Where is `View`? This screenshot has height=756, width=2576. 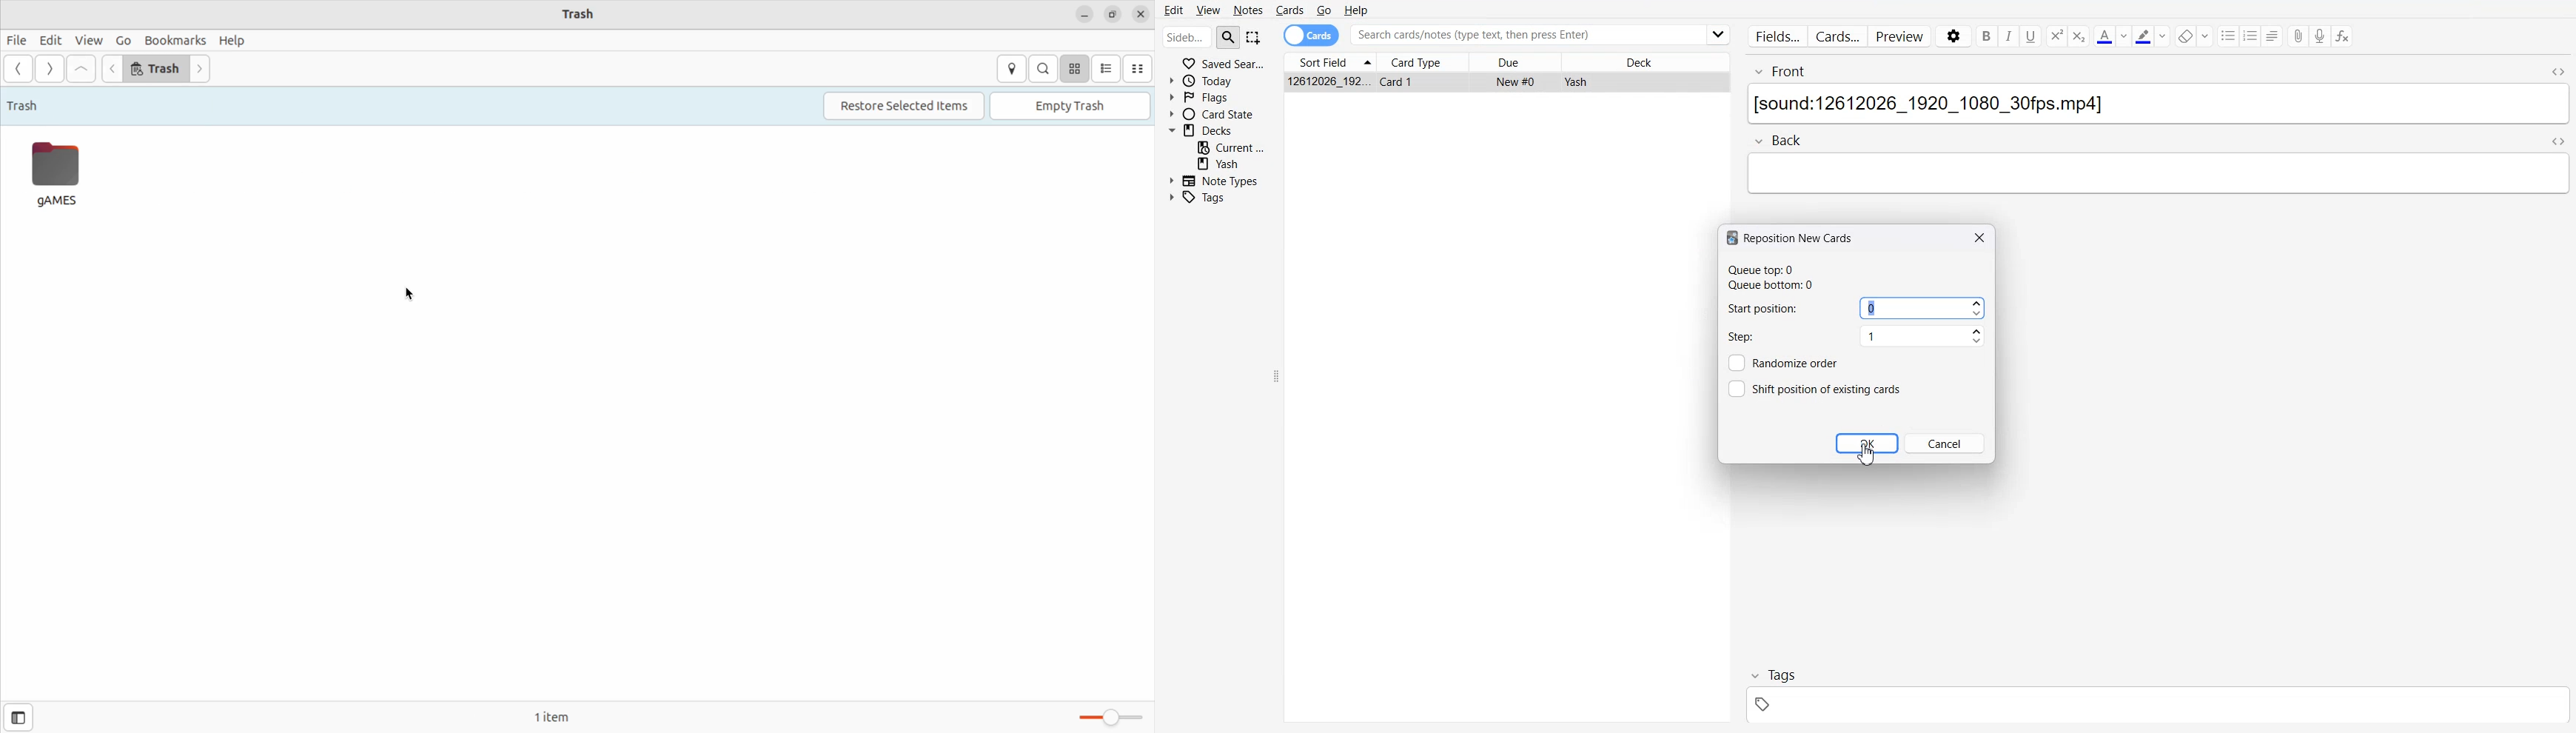 View is located at coordinates (1207, 10).